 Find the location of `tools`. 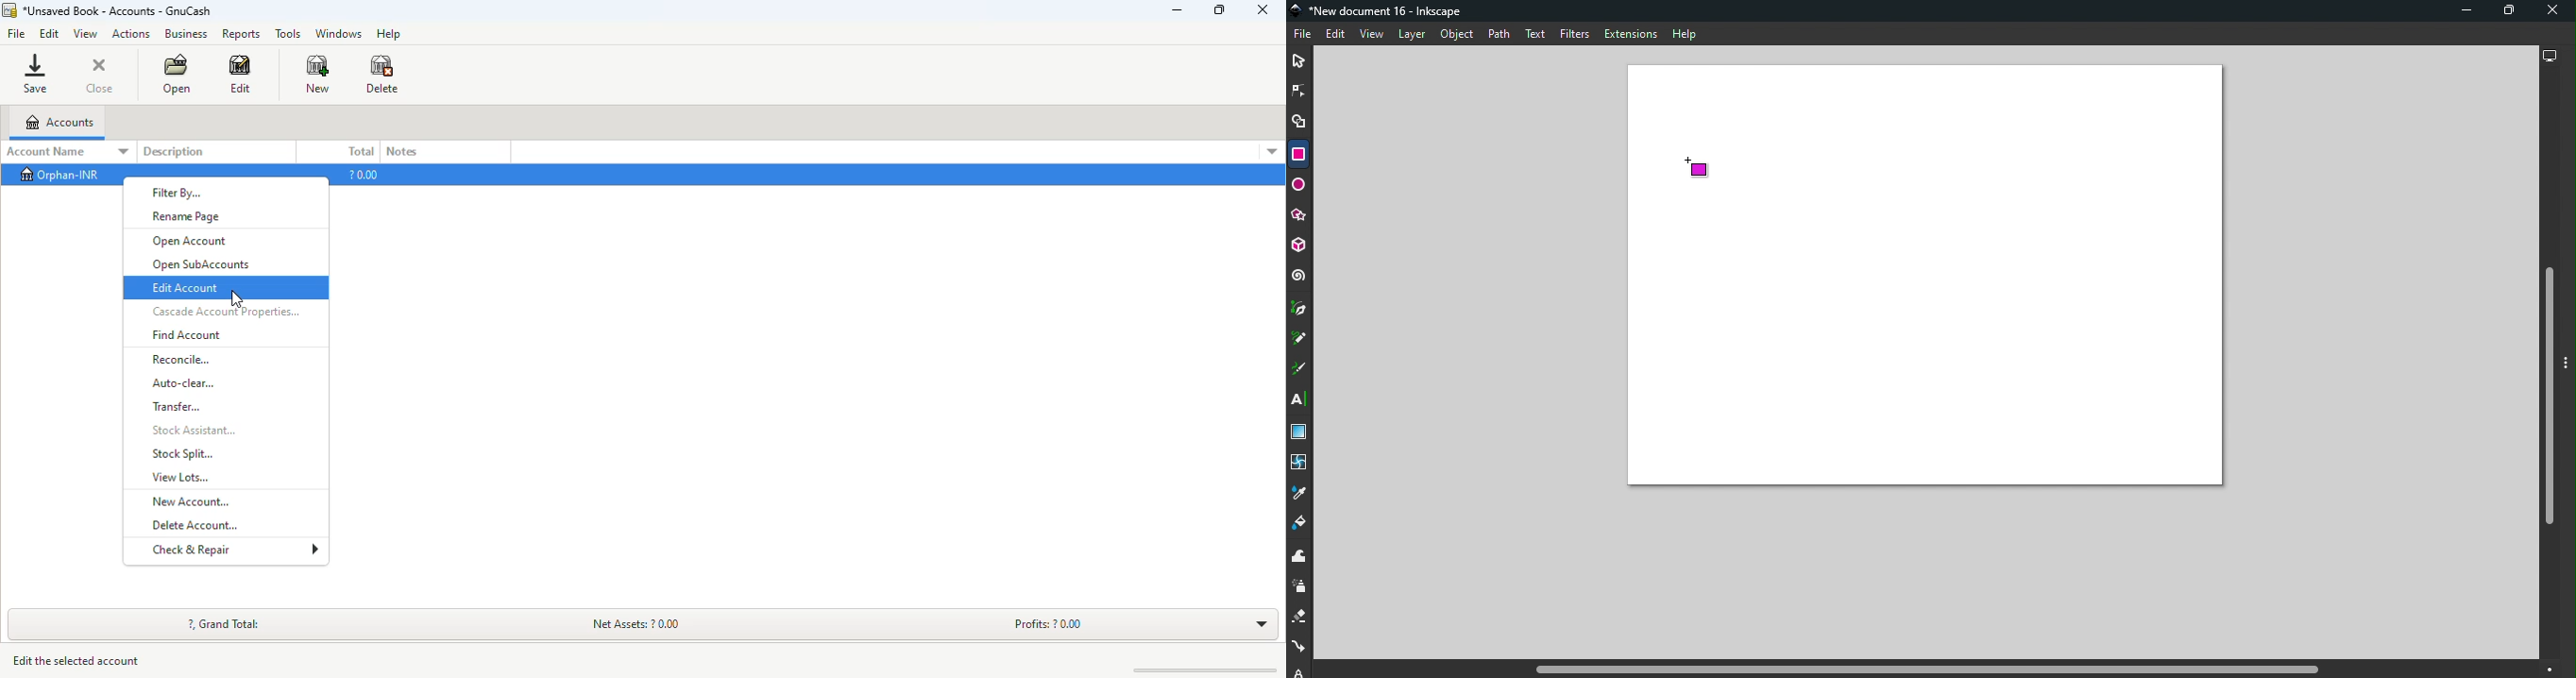

tools is located at coordinates (288, 35).